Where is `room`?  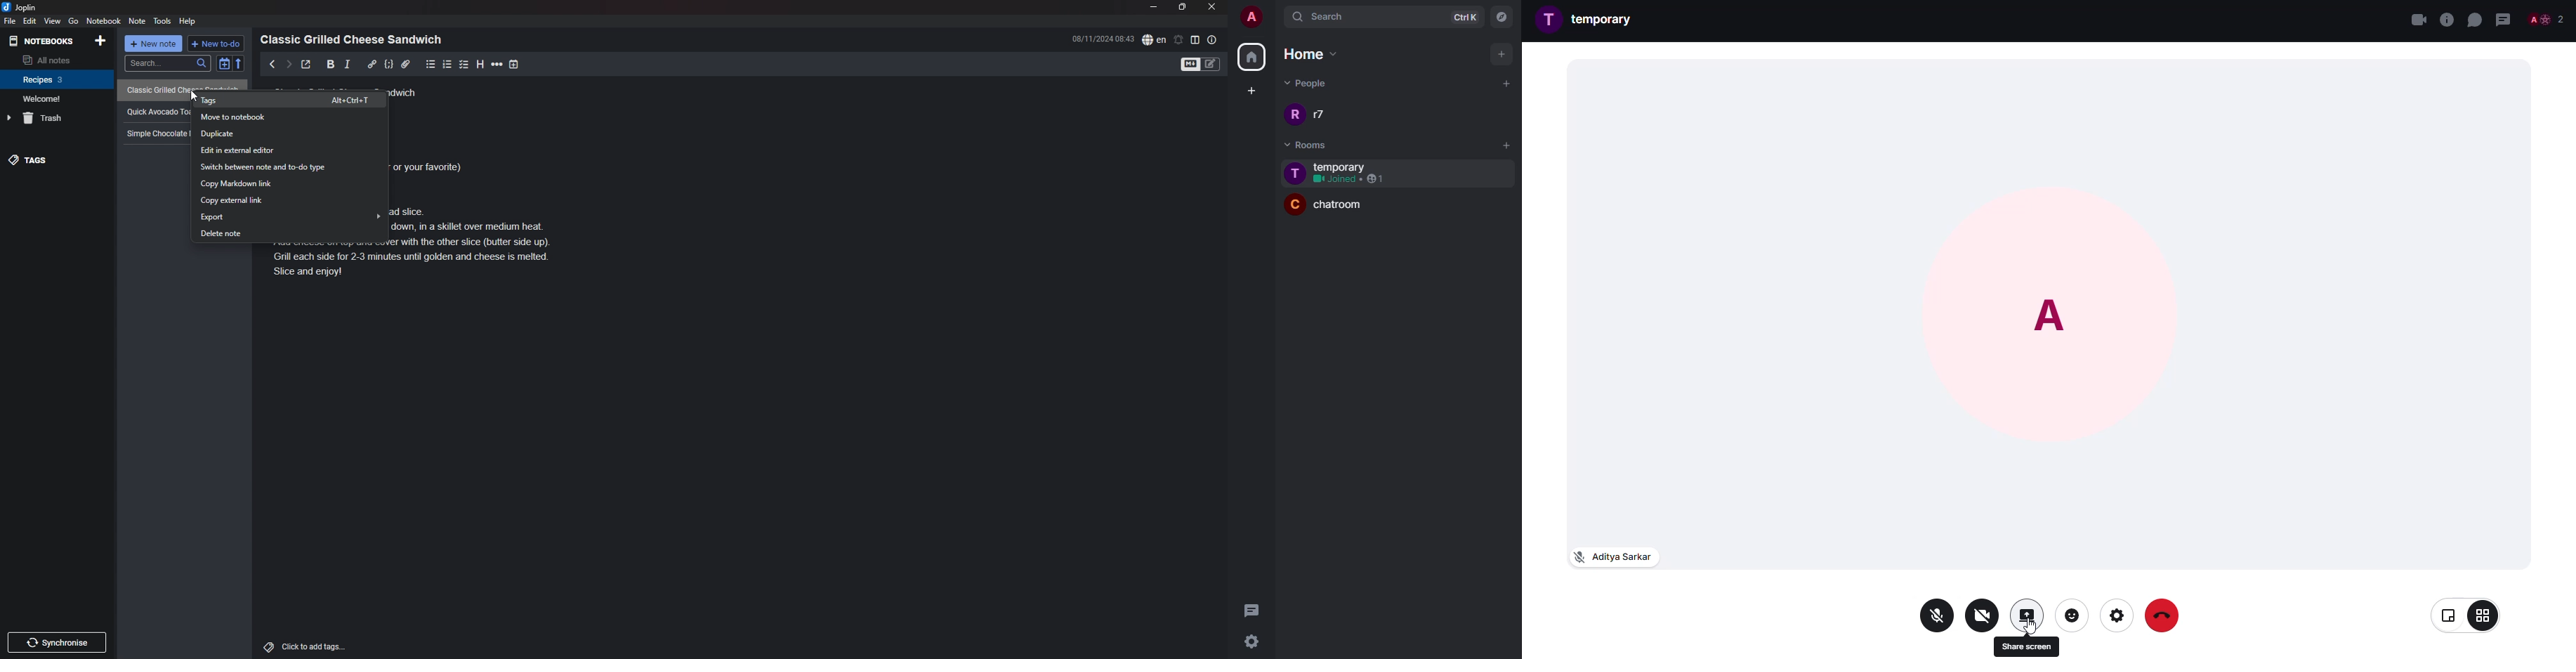 room is located at coordinates (1605, 18).